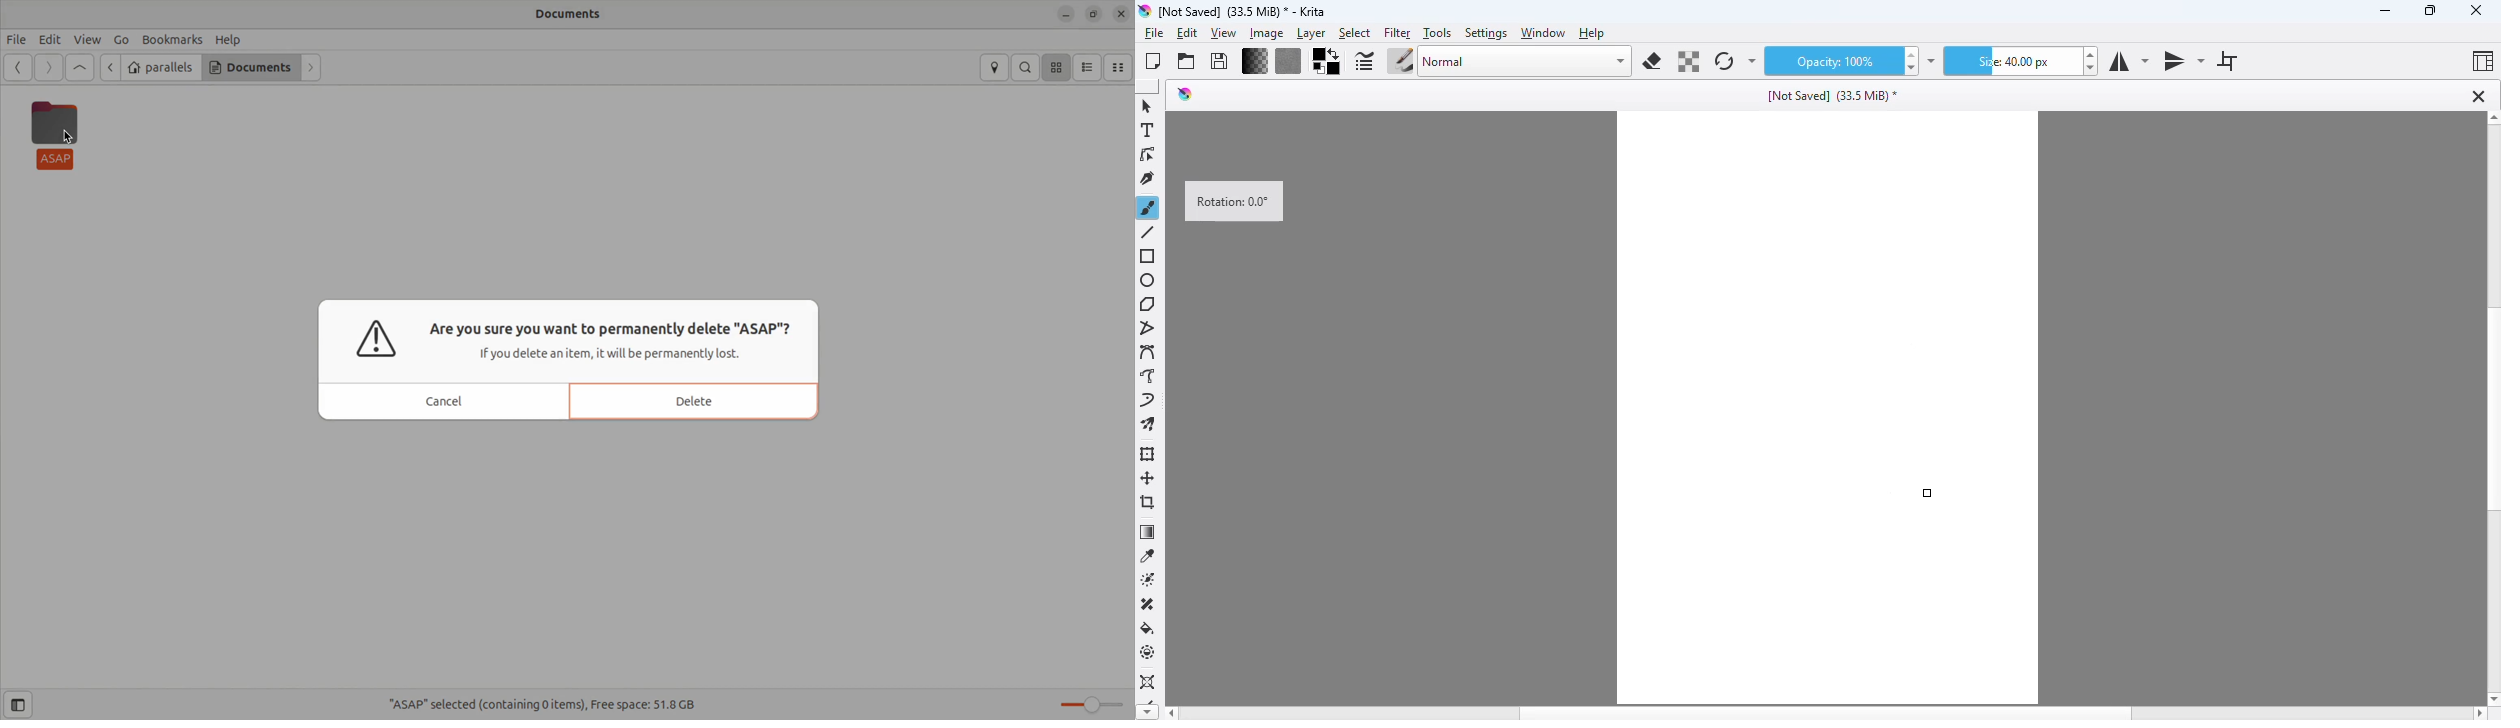 The width and height of the screenshot is (2520, 728). What do you see at coordinates (1289, 62) in the screenshot?
I see `fill patterns` at bounding box center [1289, 62].